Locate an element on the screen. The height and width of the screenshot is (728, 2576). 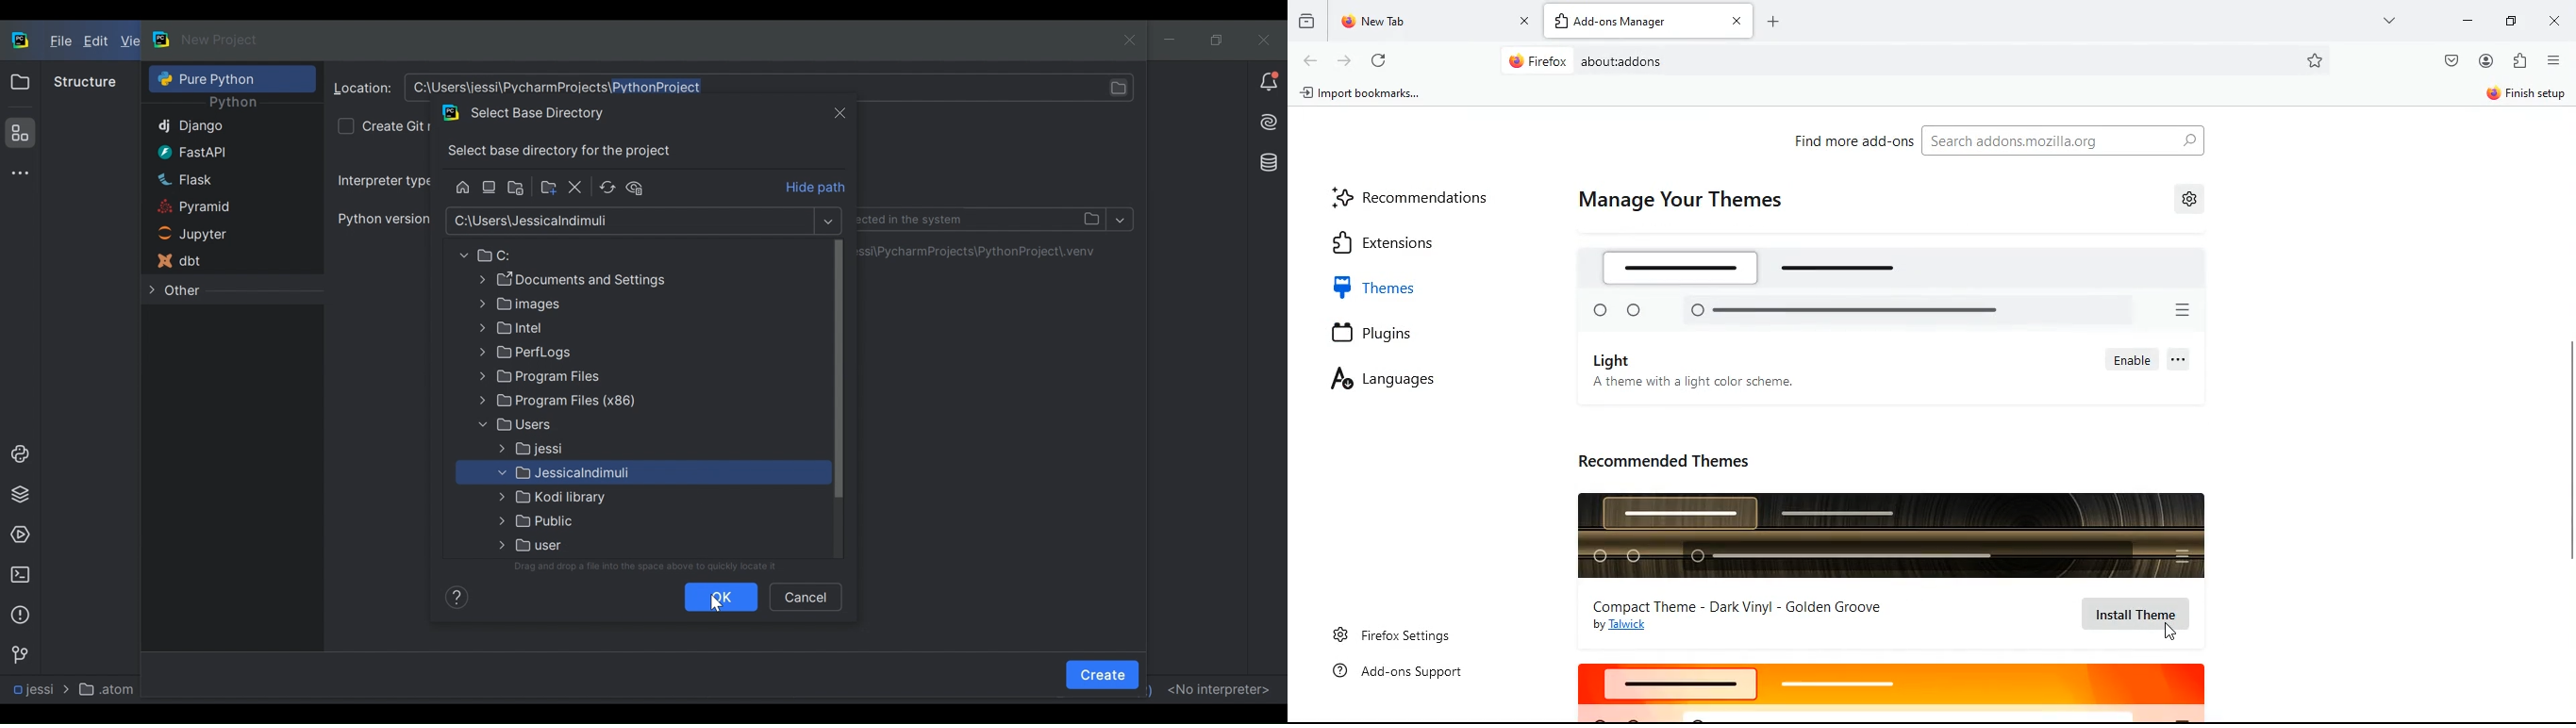
Interpreter Type is located at coordinates (383, 180).